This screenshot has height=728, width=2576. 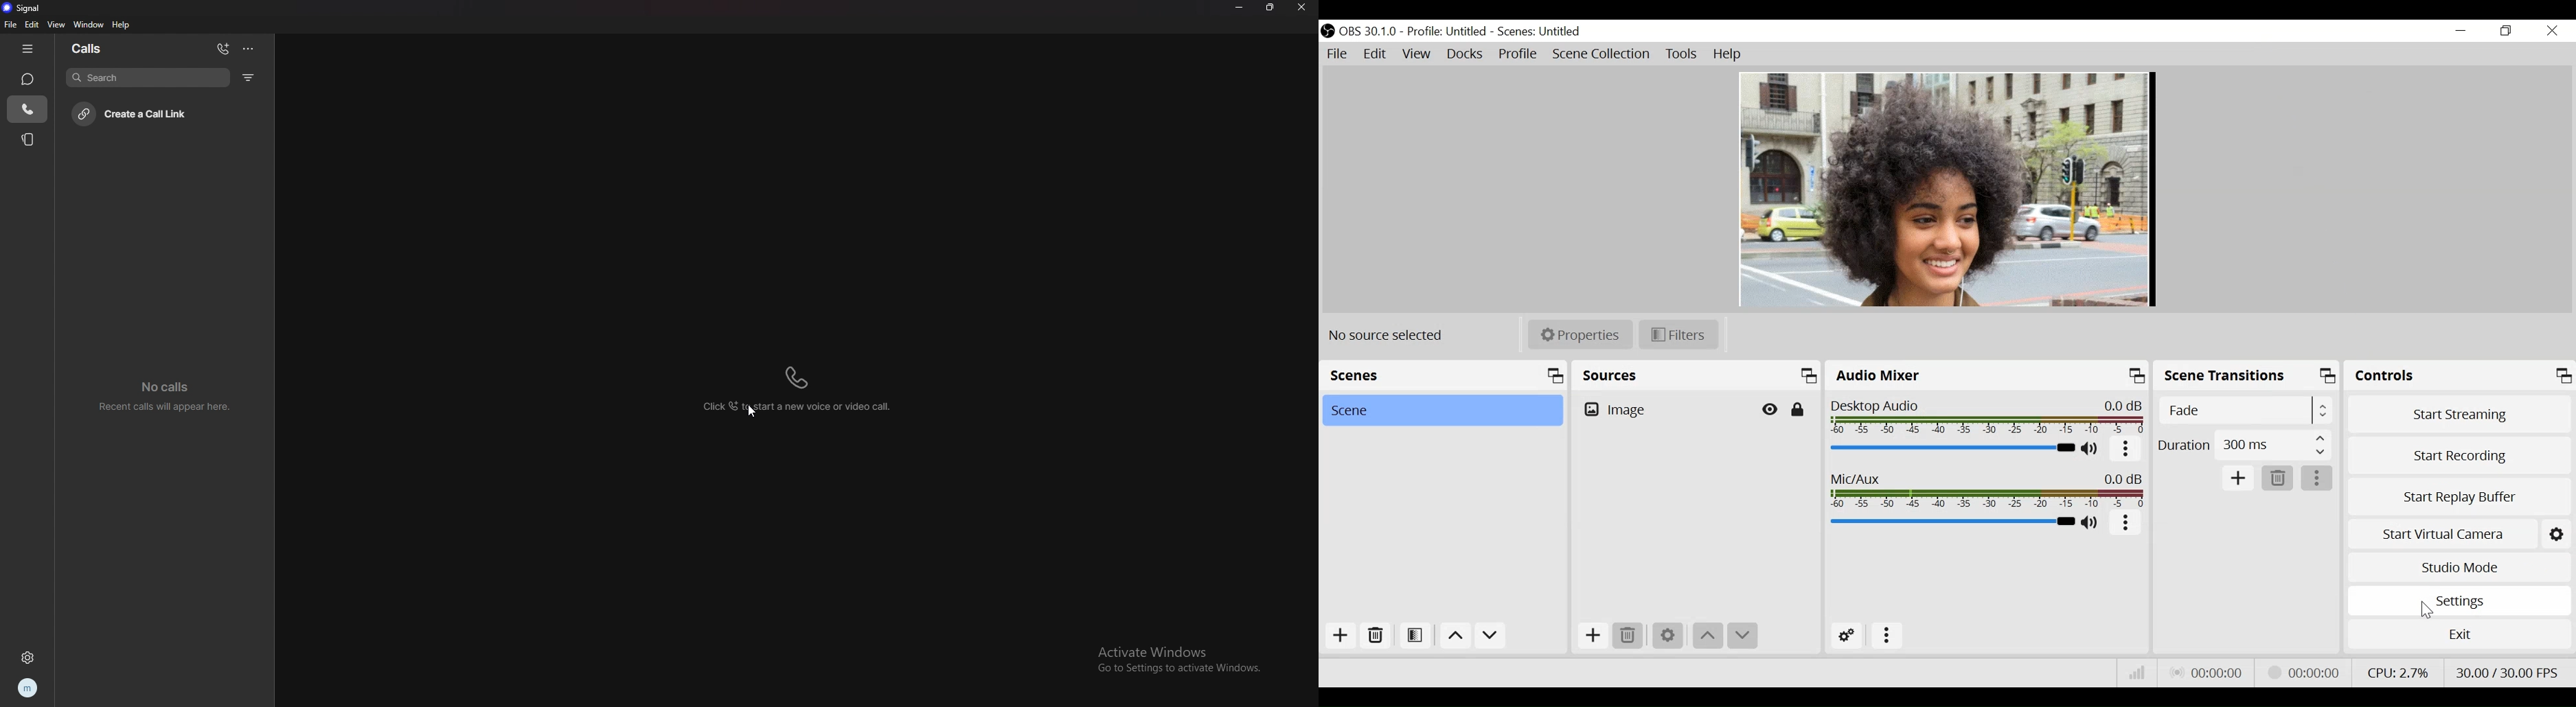 What do you see at coordinates (1489, 637) in the screenshot?
I see `Move Down` at bounding box center [1489, 637].